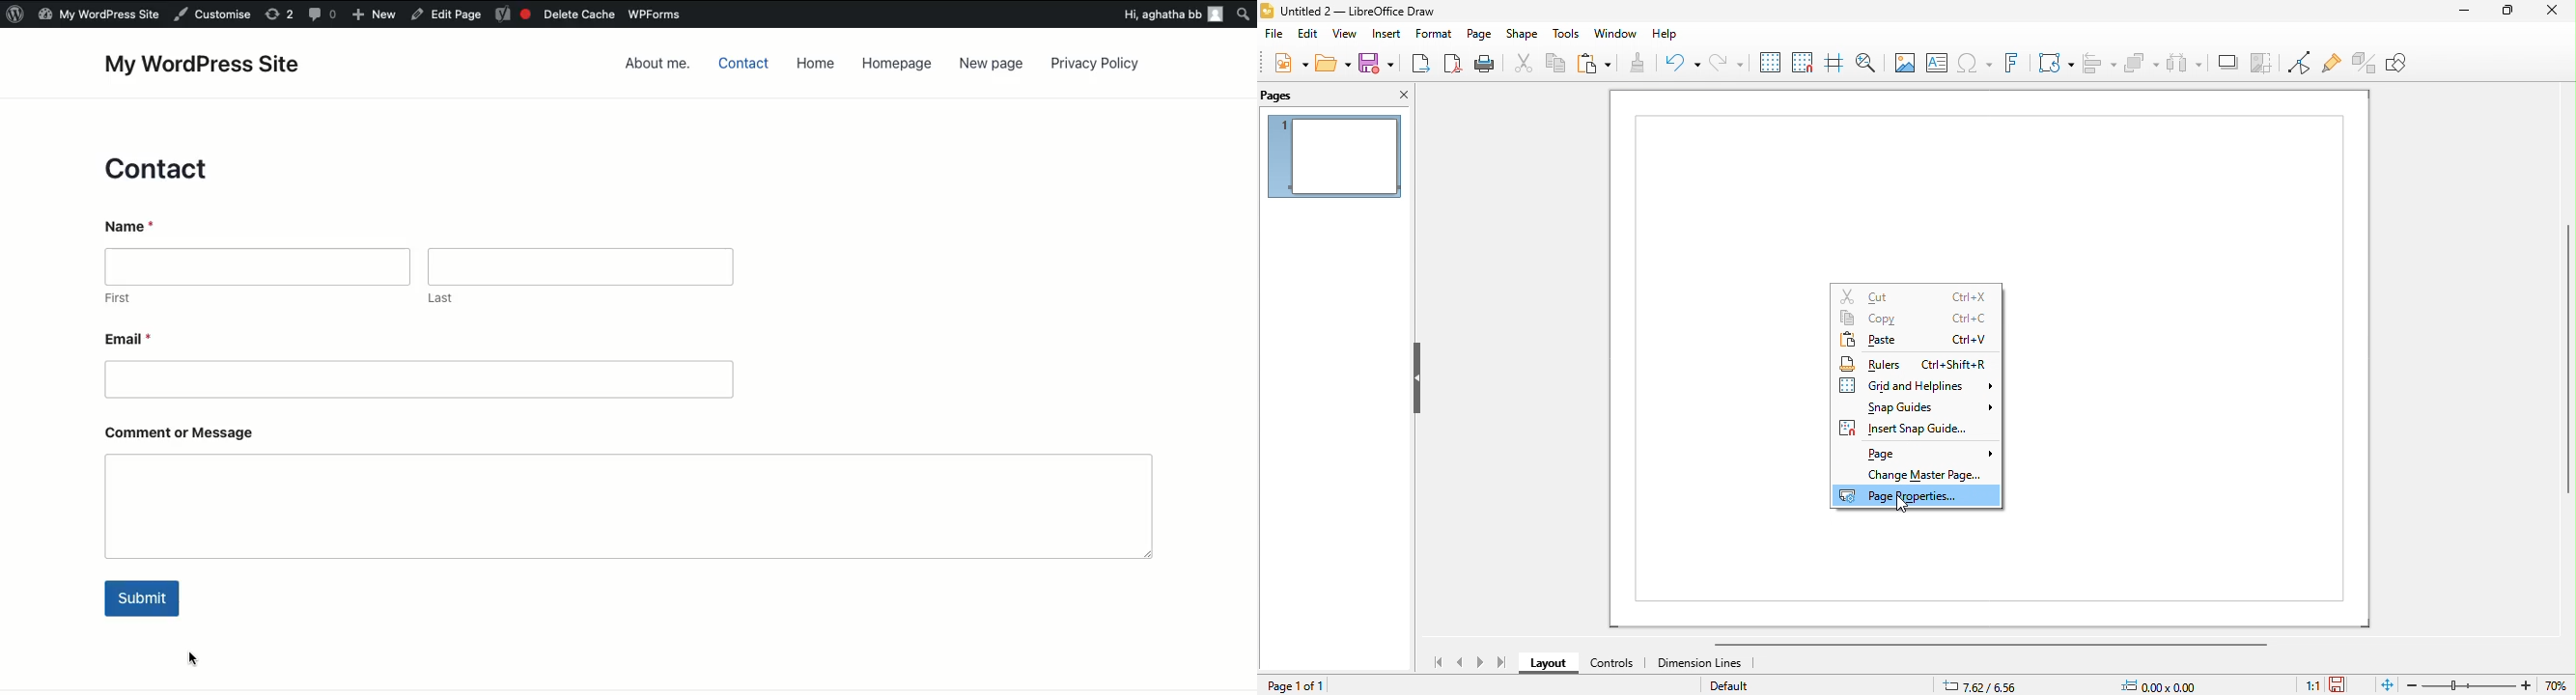  I want to click on Comment or message, so click(628, 488).